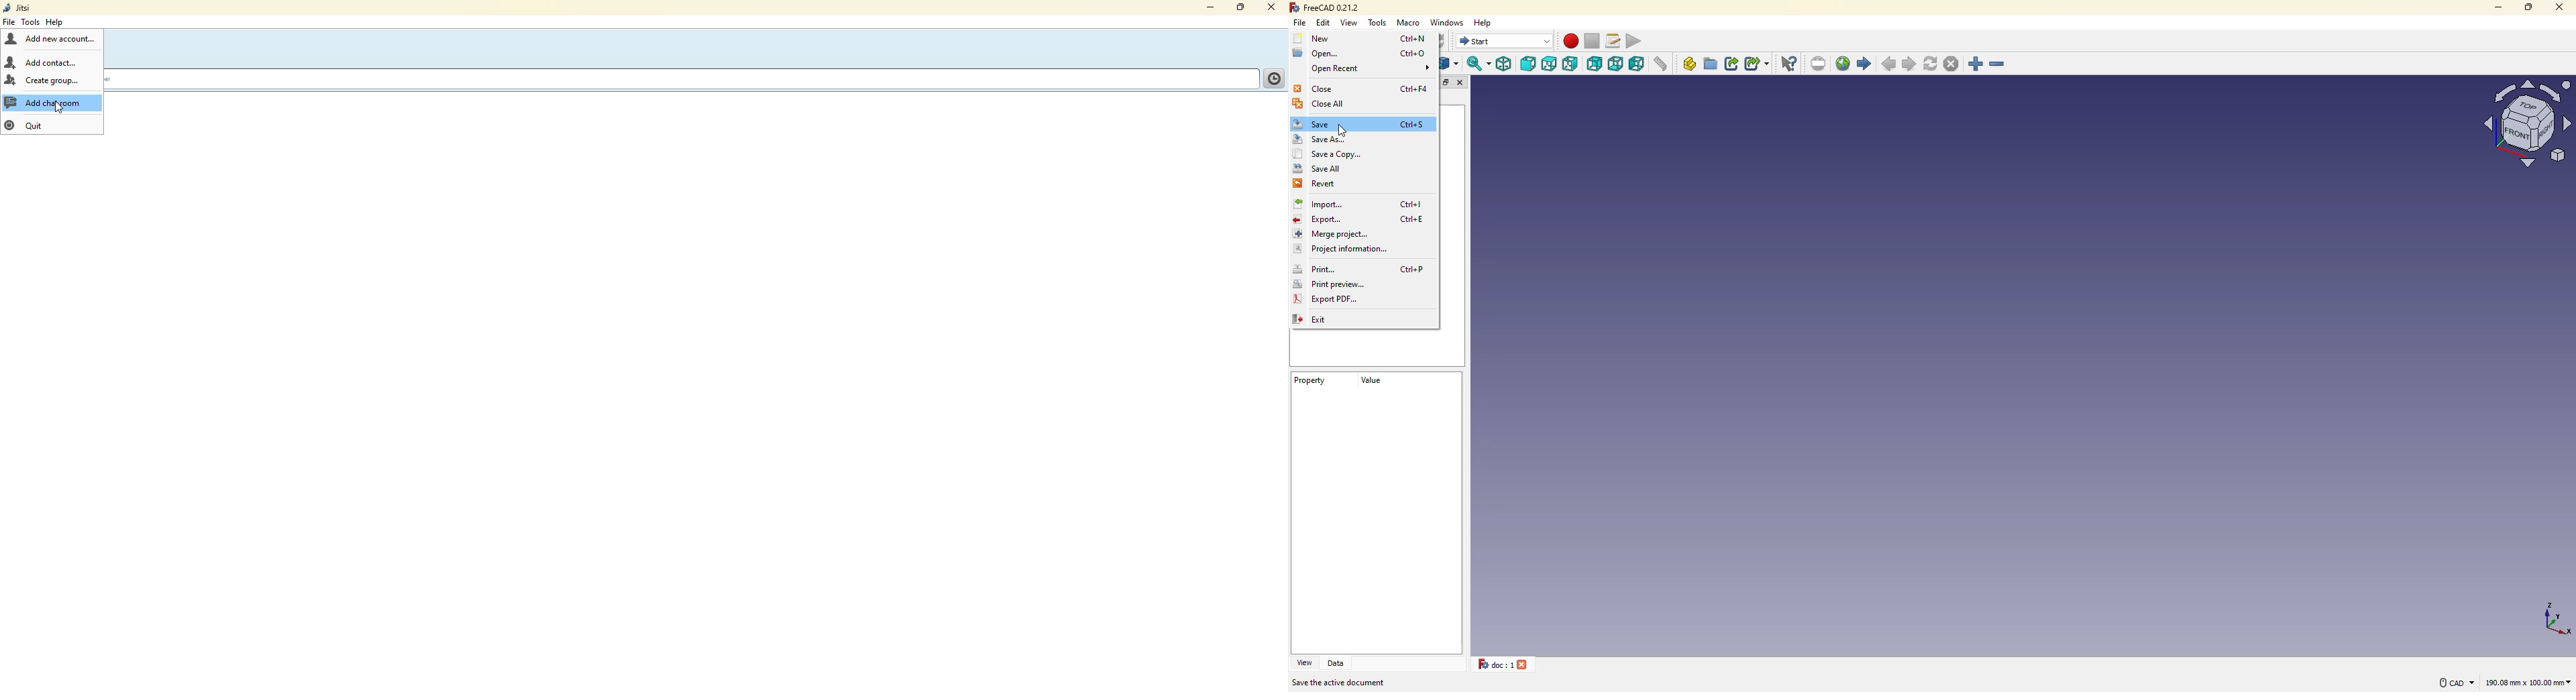 This screenshot has height=700, width=2576. I want to click on refresh, so click(1931, 63).